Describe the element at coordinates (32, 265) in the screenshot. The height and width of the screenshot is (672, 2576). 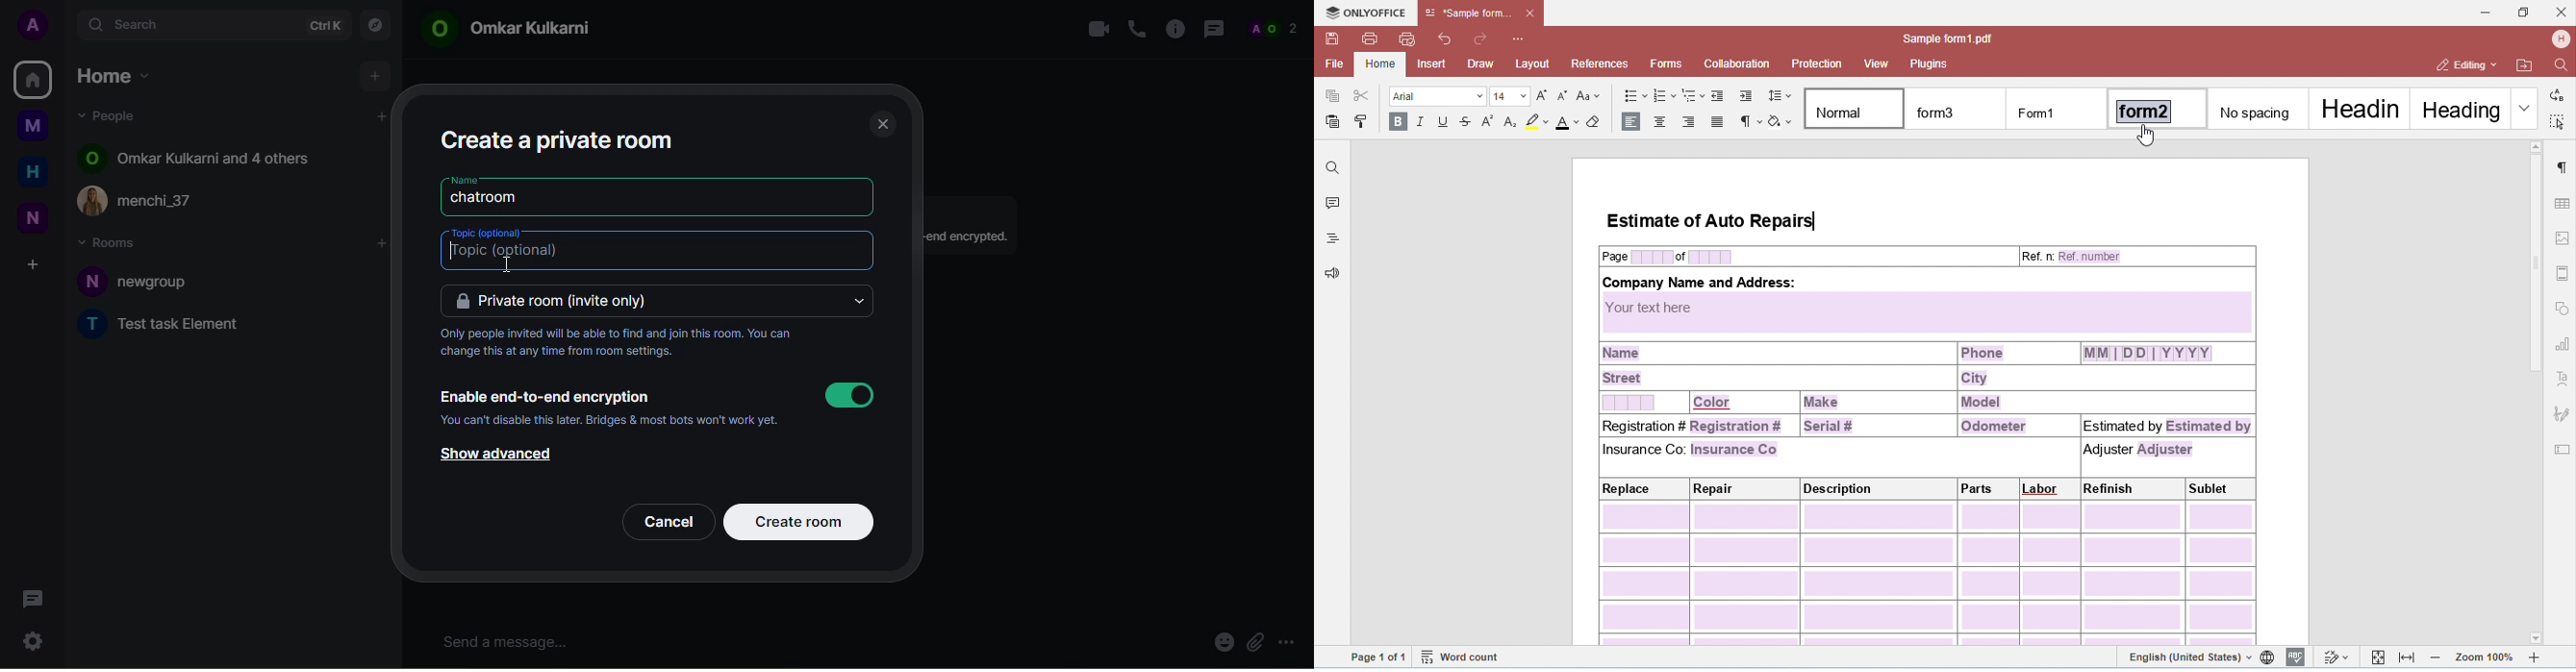
I see `create space` at that location.